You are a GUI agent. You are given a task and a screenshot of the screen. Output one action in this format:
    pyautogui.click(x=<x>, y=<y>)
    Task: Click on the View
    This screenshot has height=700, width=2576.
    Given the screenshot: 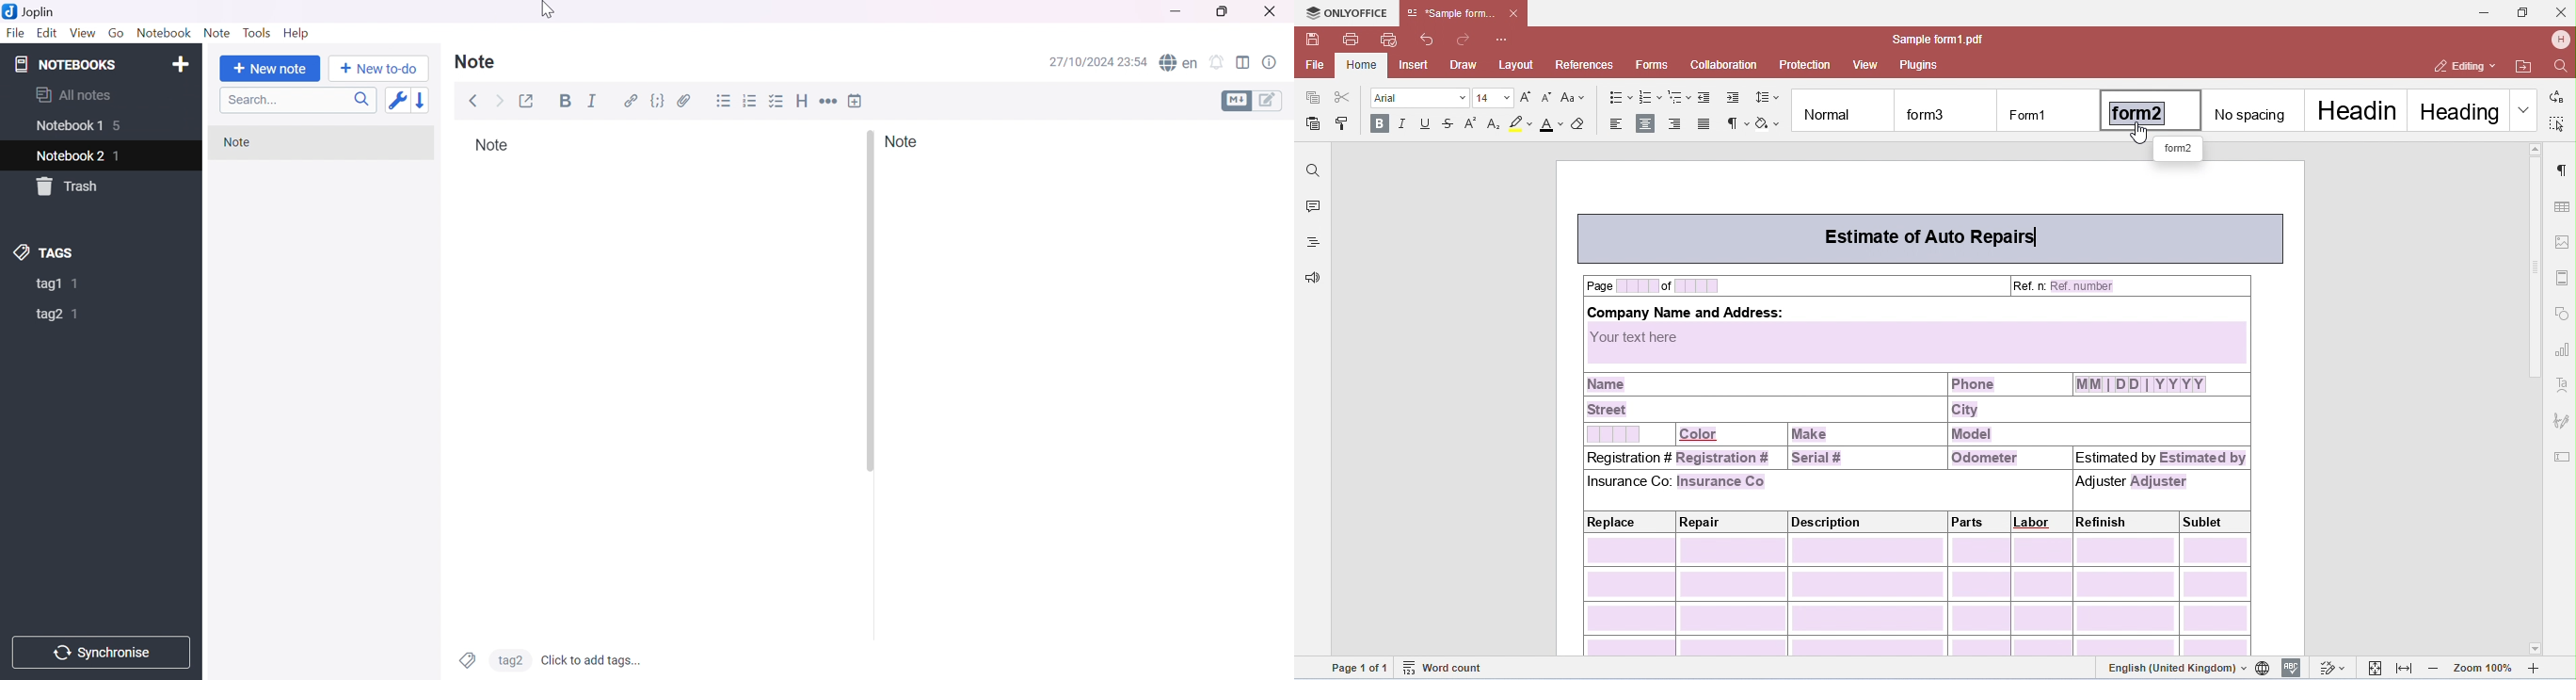 What is the action you would take?
    pyautogui.click(x=84, y=34)
    